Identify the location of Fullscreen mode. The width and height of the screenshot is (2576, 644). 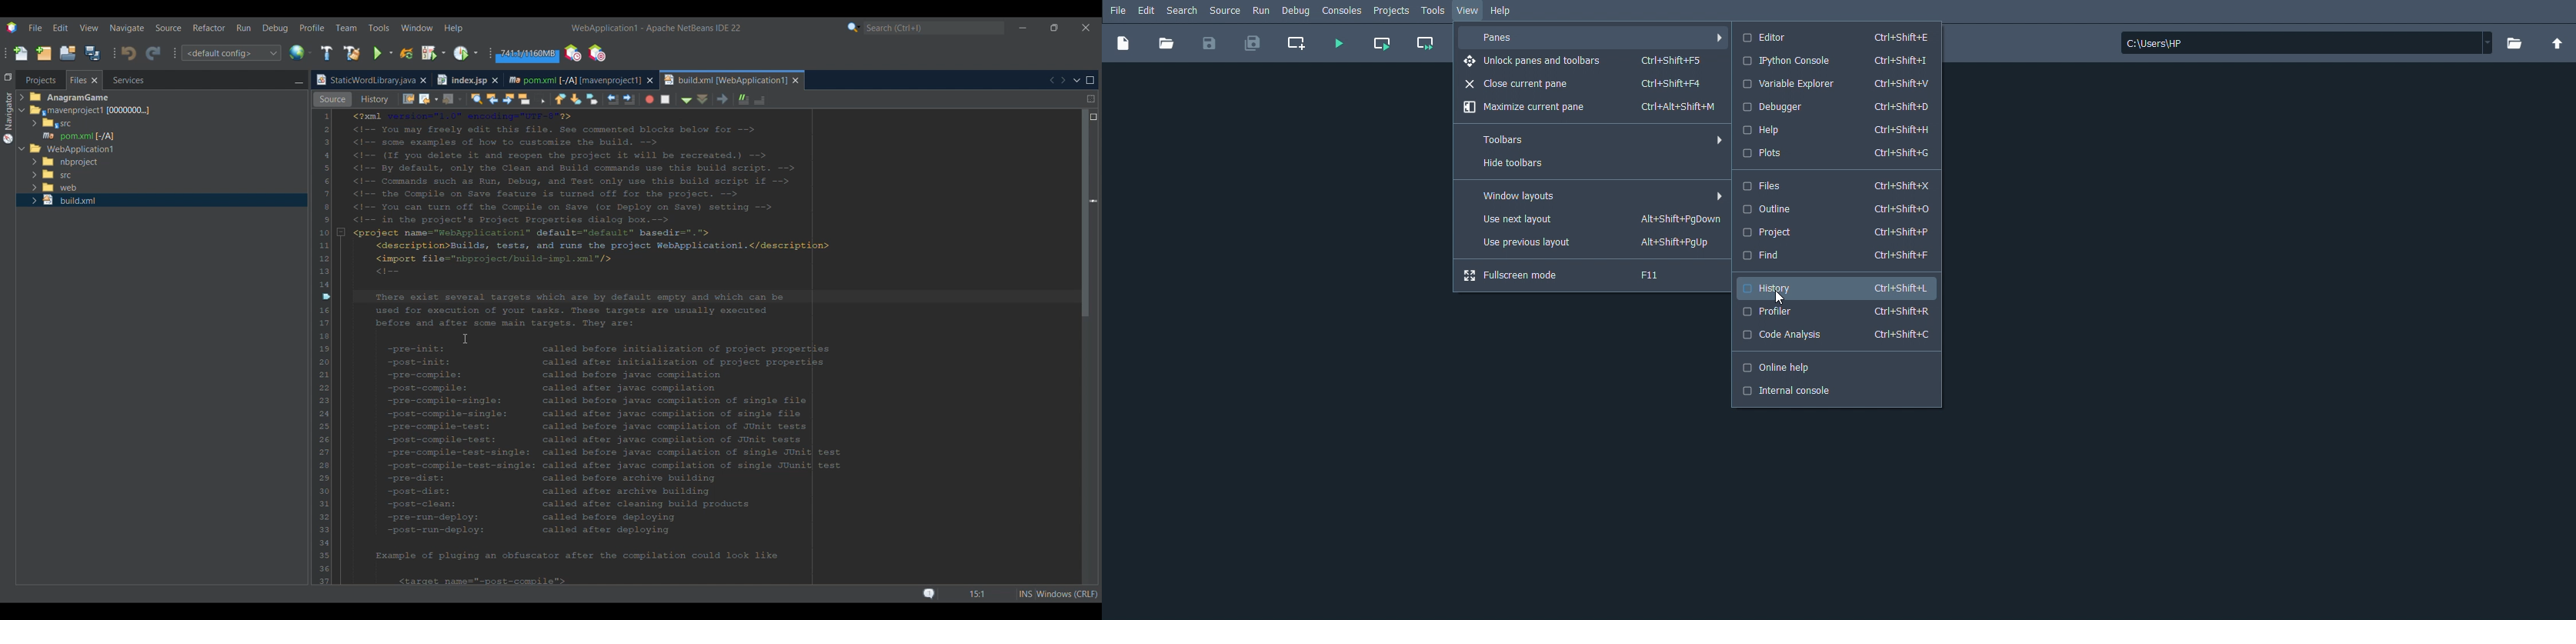
(1594, 276).